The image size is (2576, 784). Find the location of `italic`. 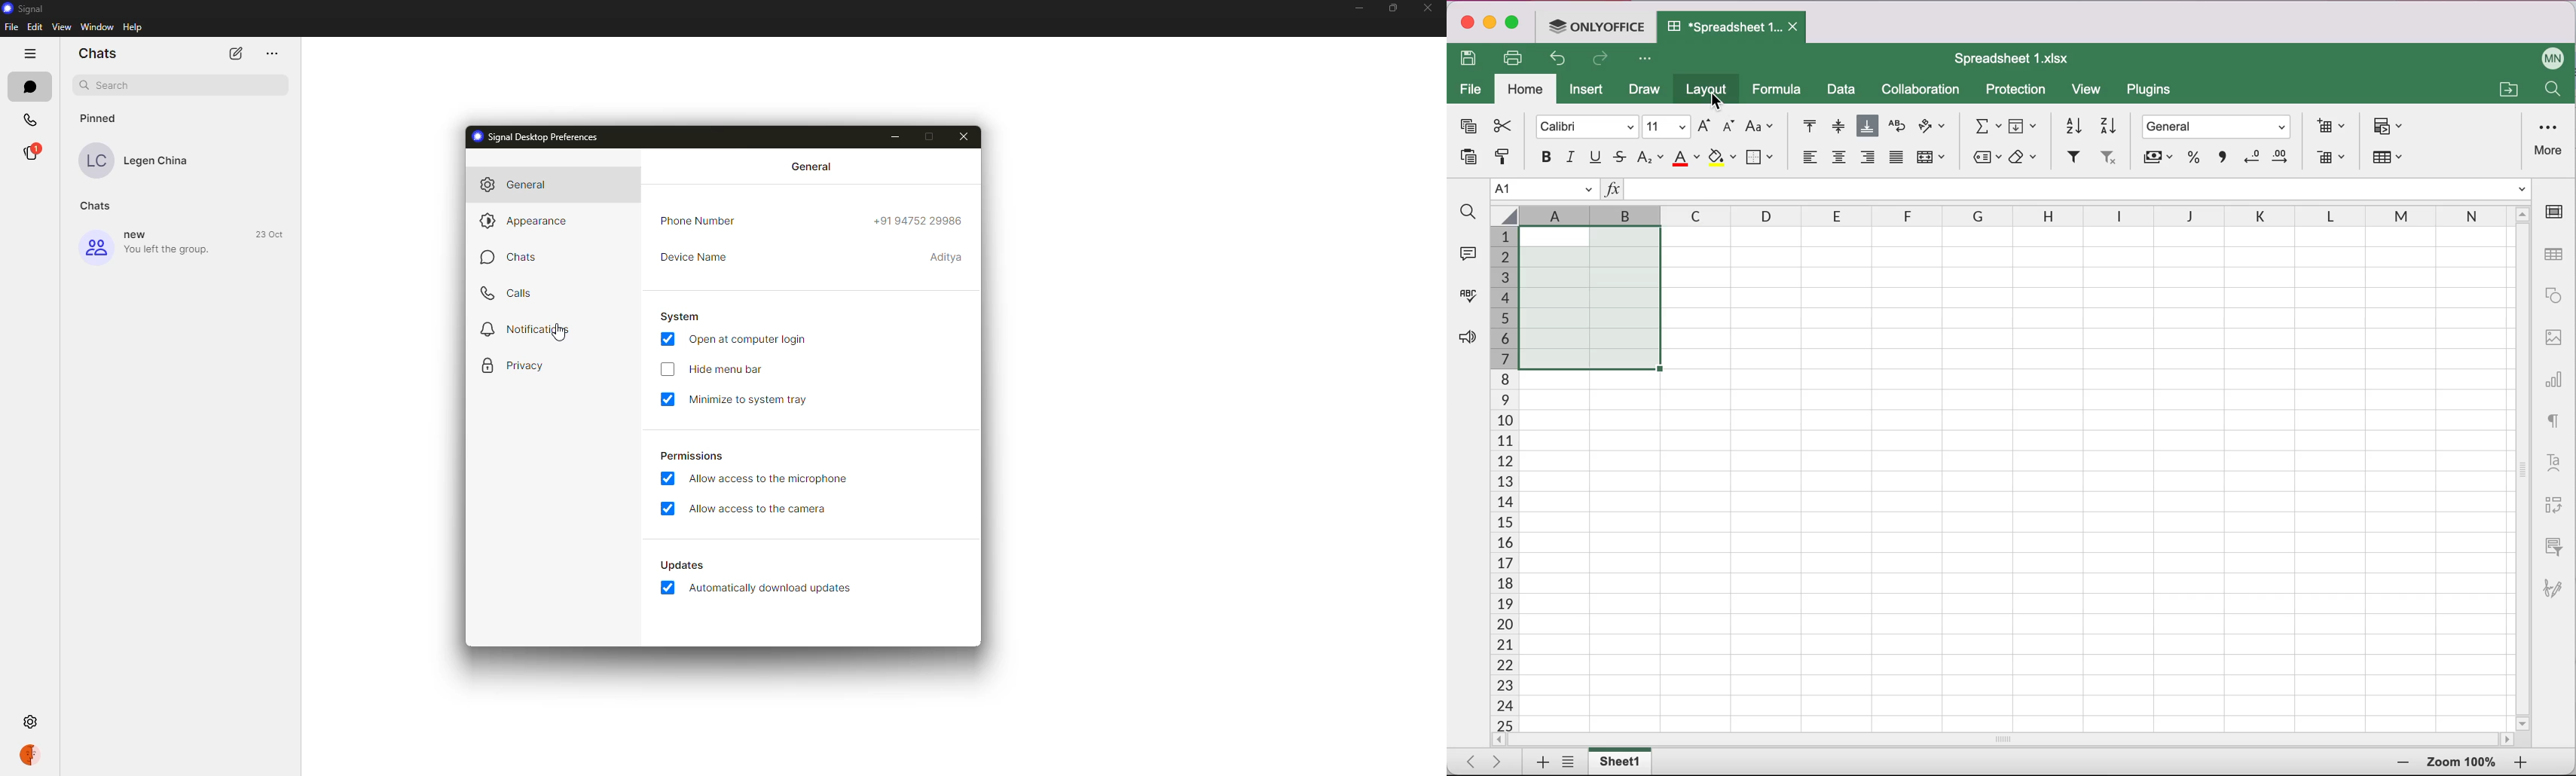

italic is located at coordinates (1572, 157).